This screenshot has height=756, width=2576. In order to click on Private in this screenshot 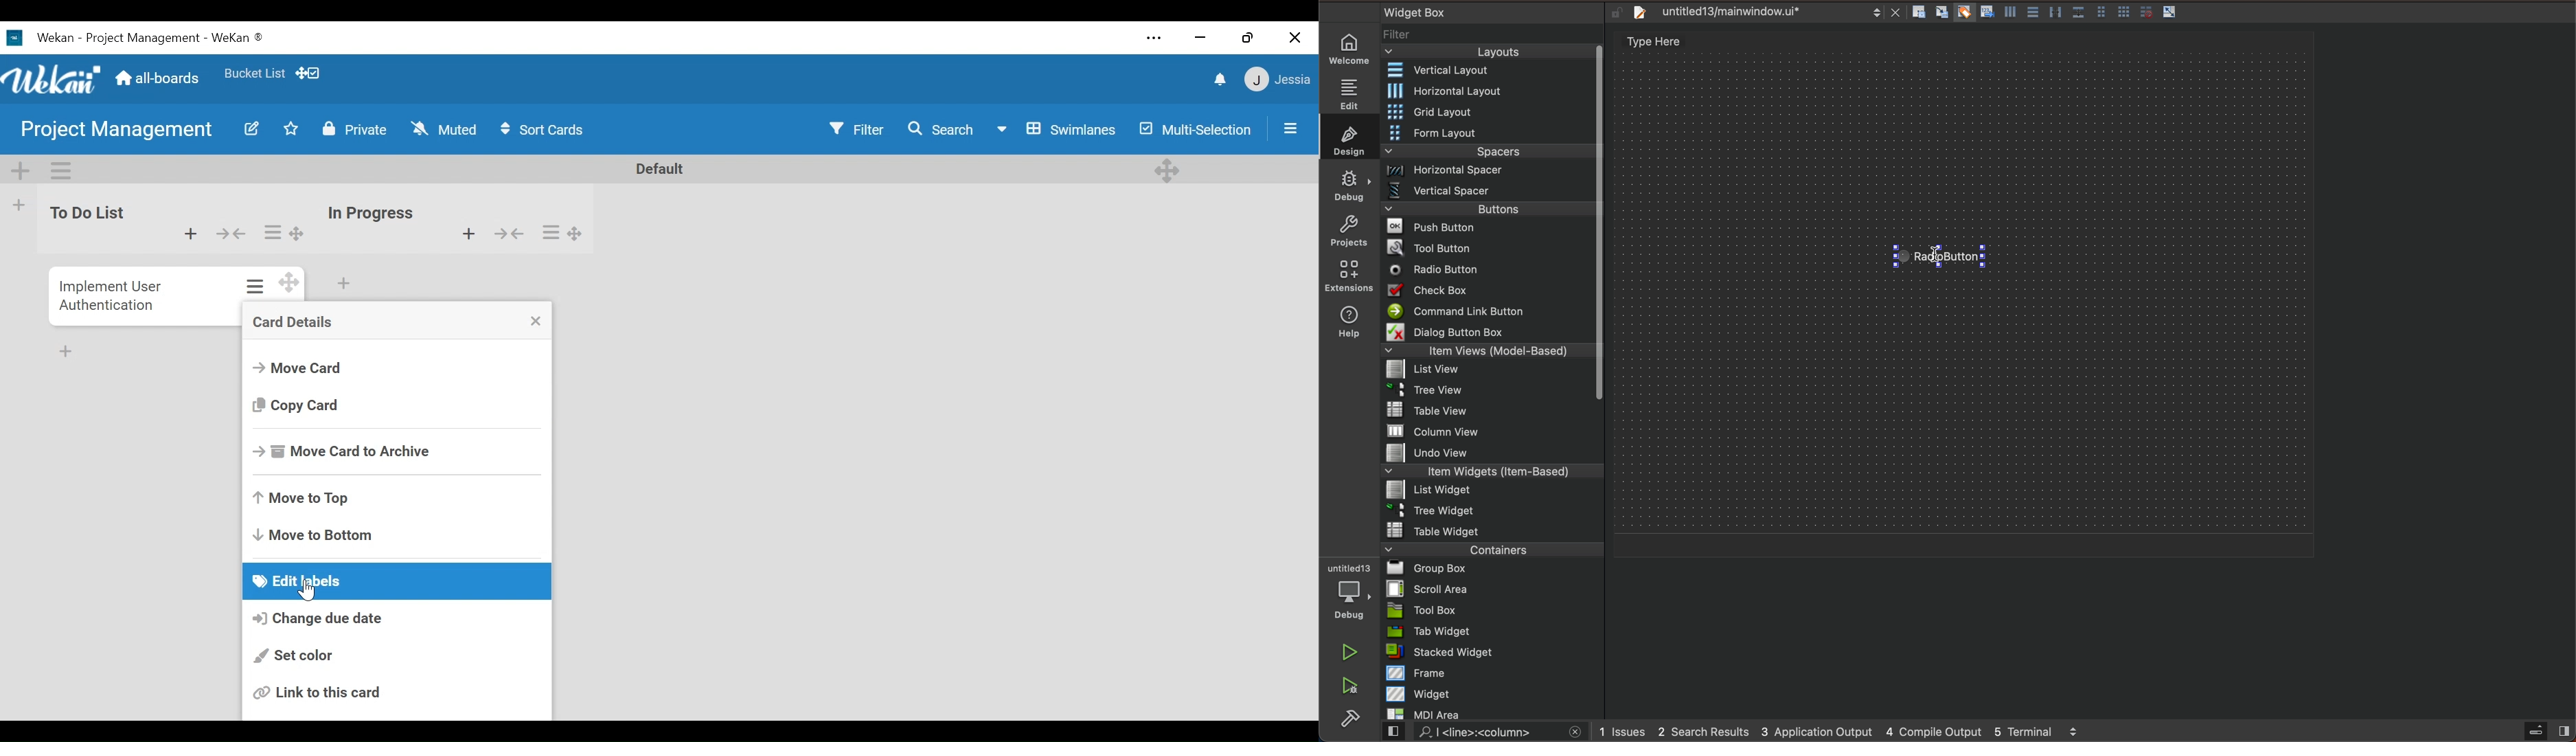, I will do `click(358, 130)`.